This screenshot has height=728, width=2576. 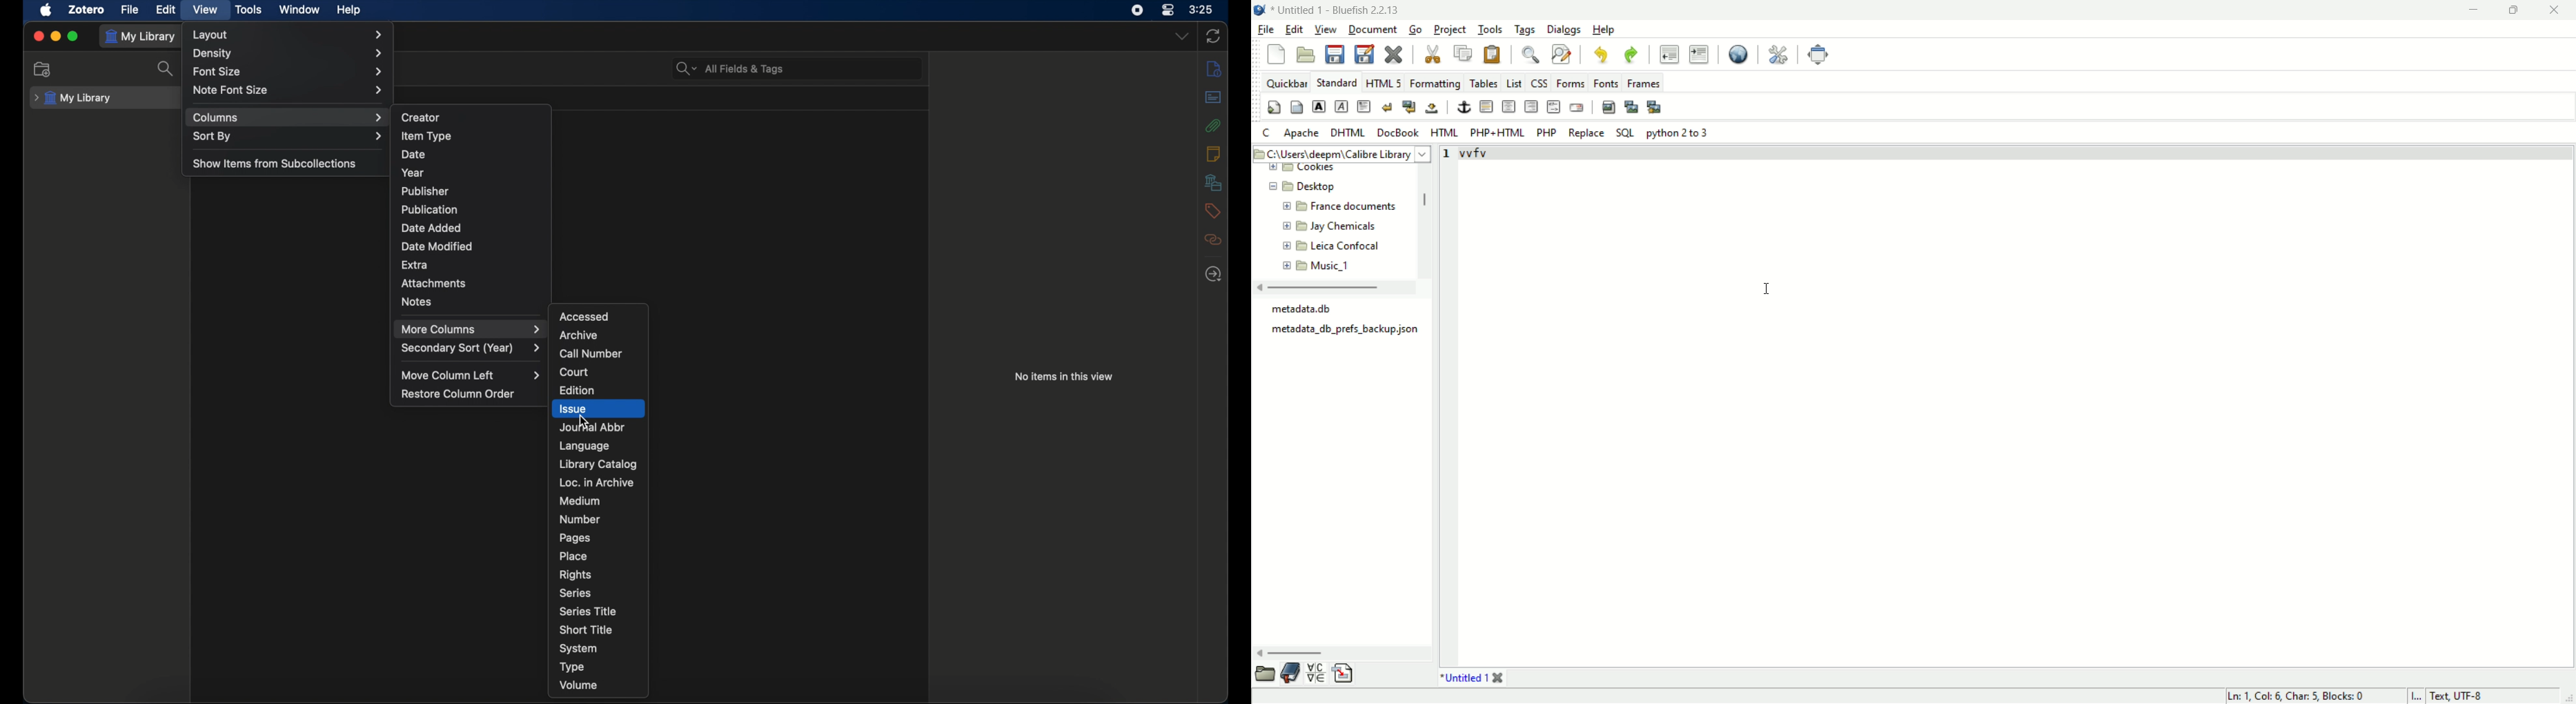 What do you see at coordinates (1214, 96) in the screenshot?
I see `abstract` at bounding box center [1214, 96].